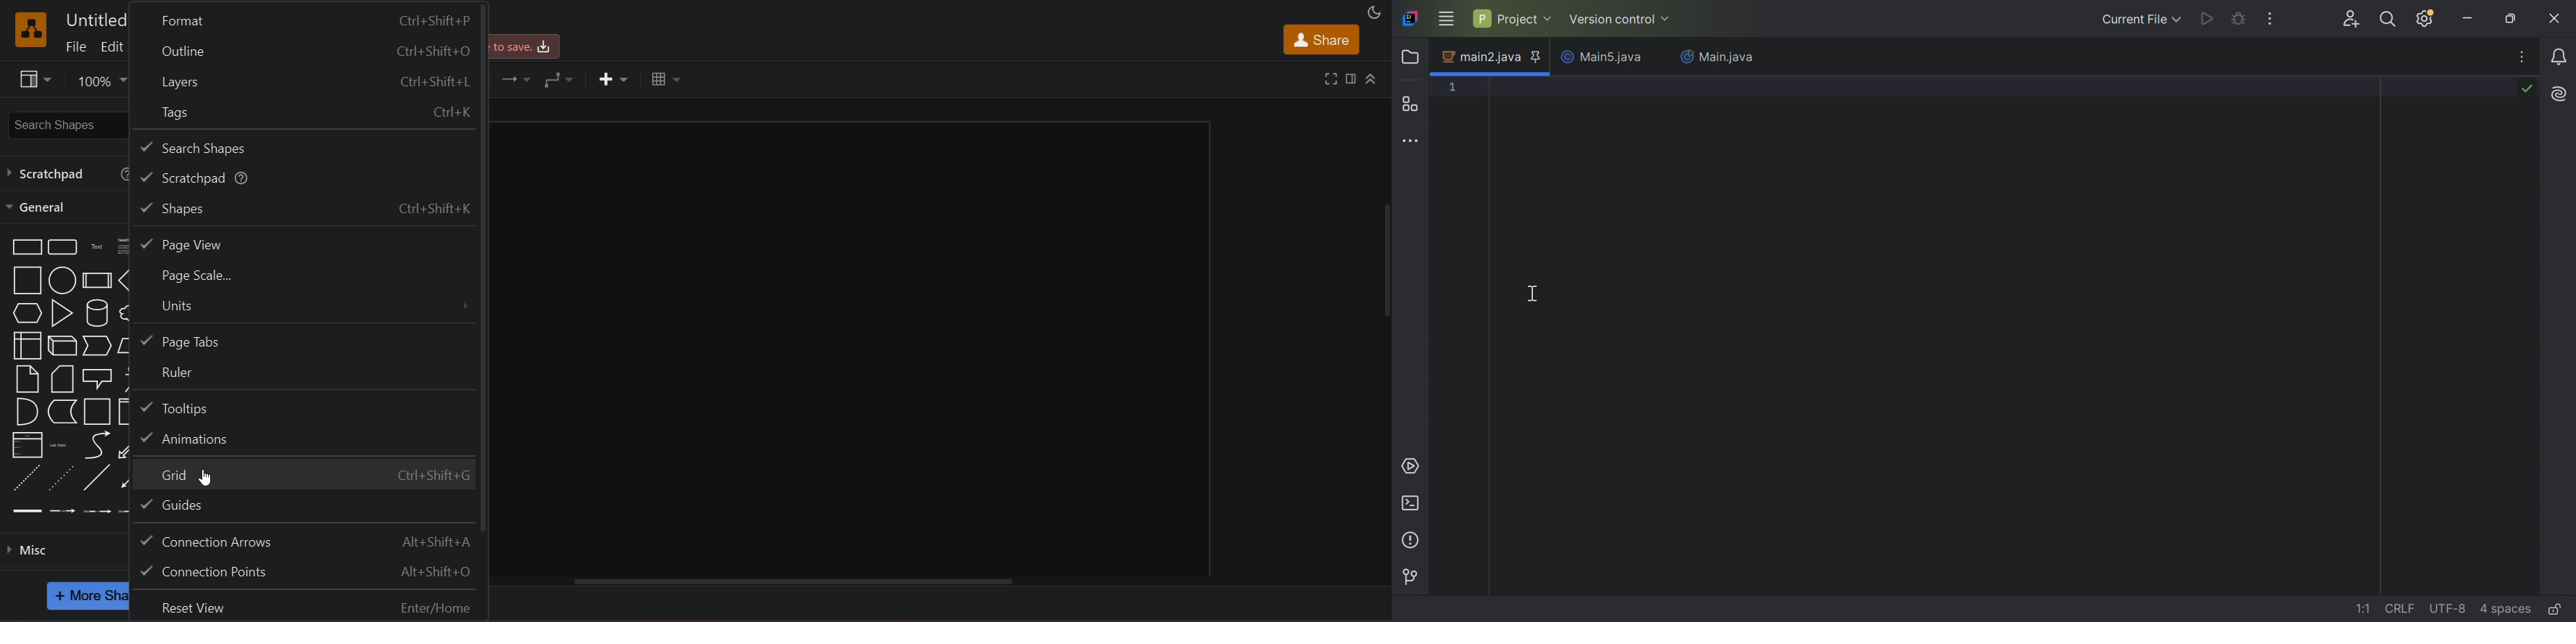 The image size is (2576, 644). I want to click on link, so click(26, 510).